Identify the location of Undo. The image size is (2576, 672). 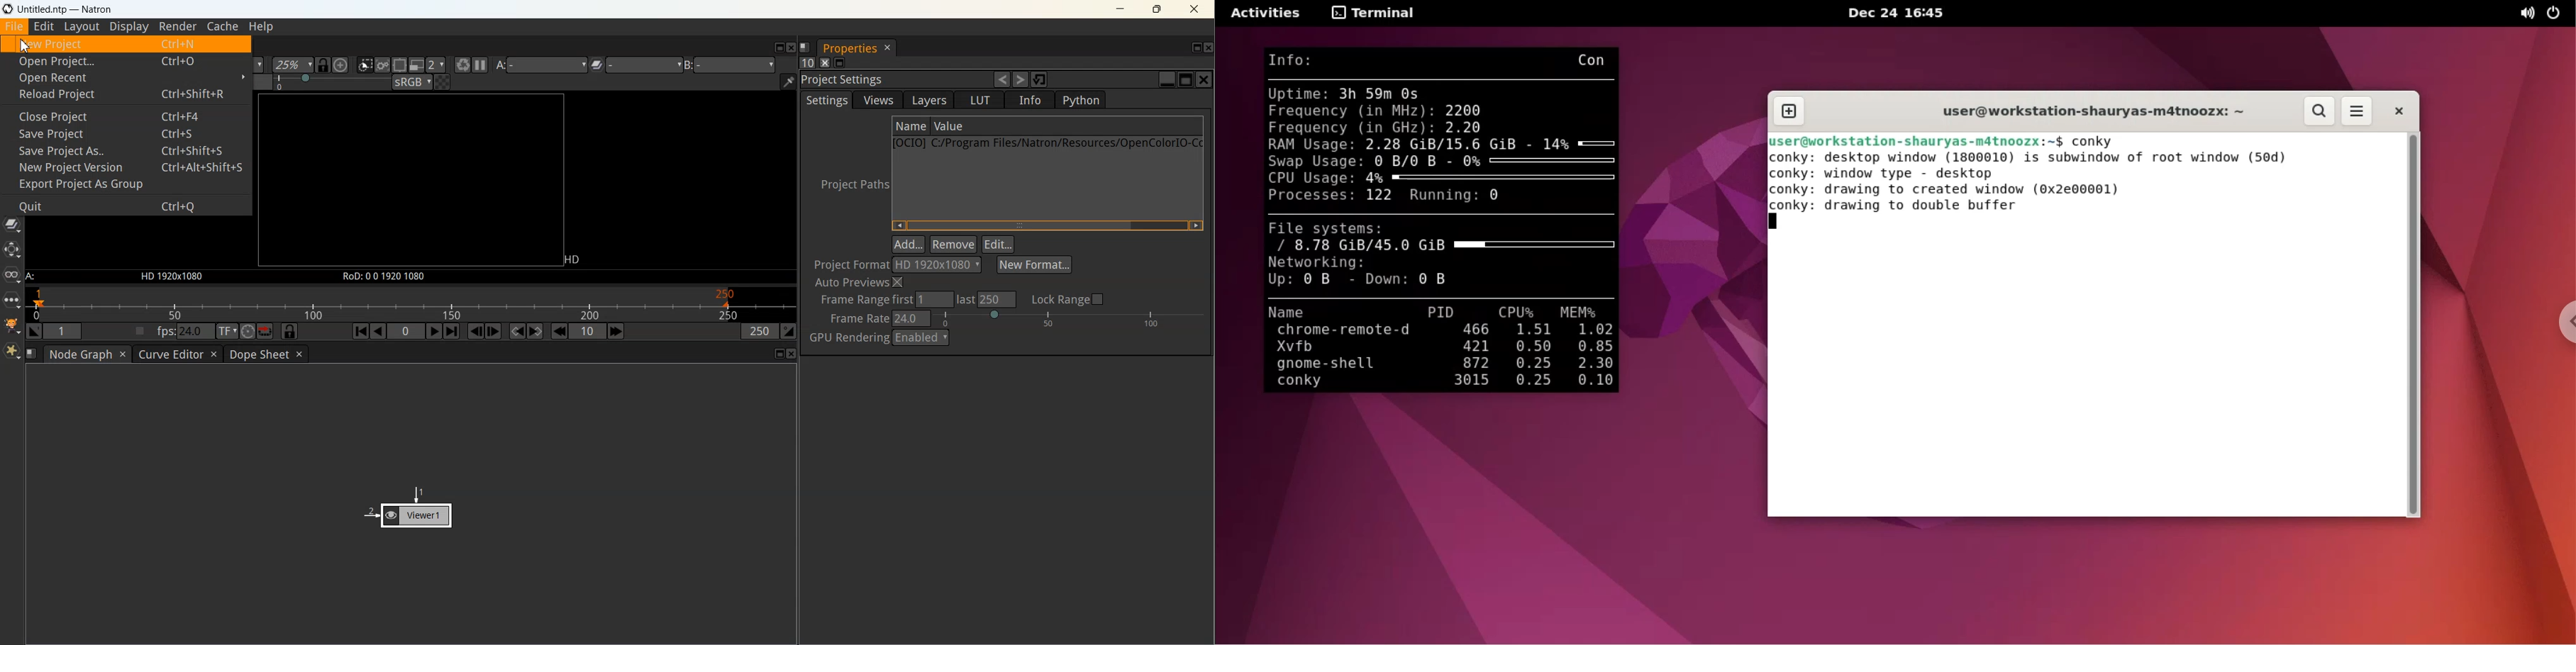
(1004, 79).